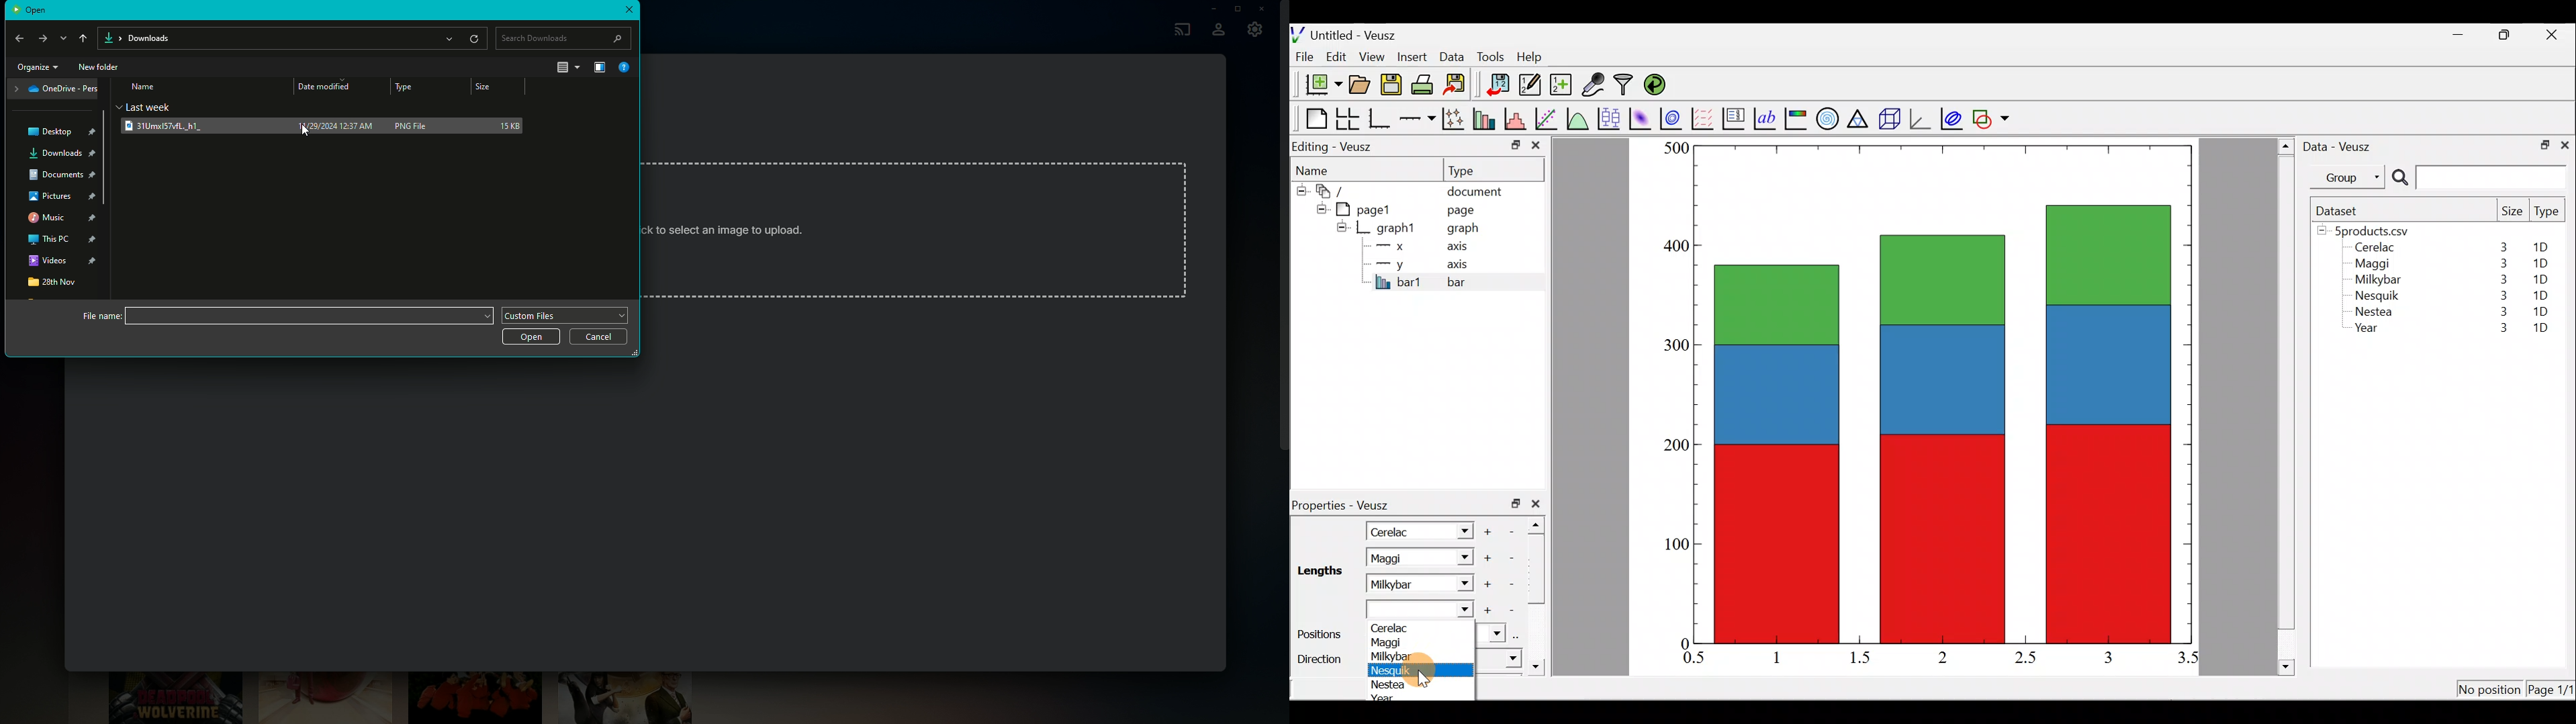  Describe the element at coordinates (1658, 84) in the screenshot. I see `Reload linked datasets` at that location.